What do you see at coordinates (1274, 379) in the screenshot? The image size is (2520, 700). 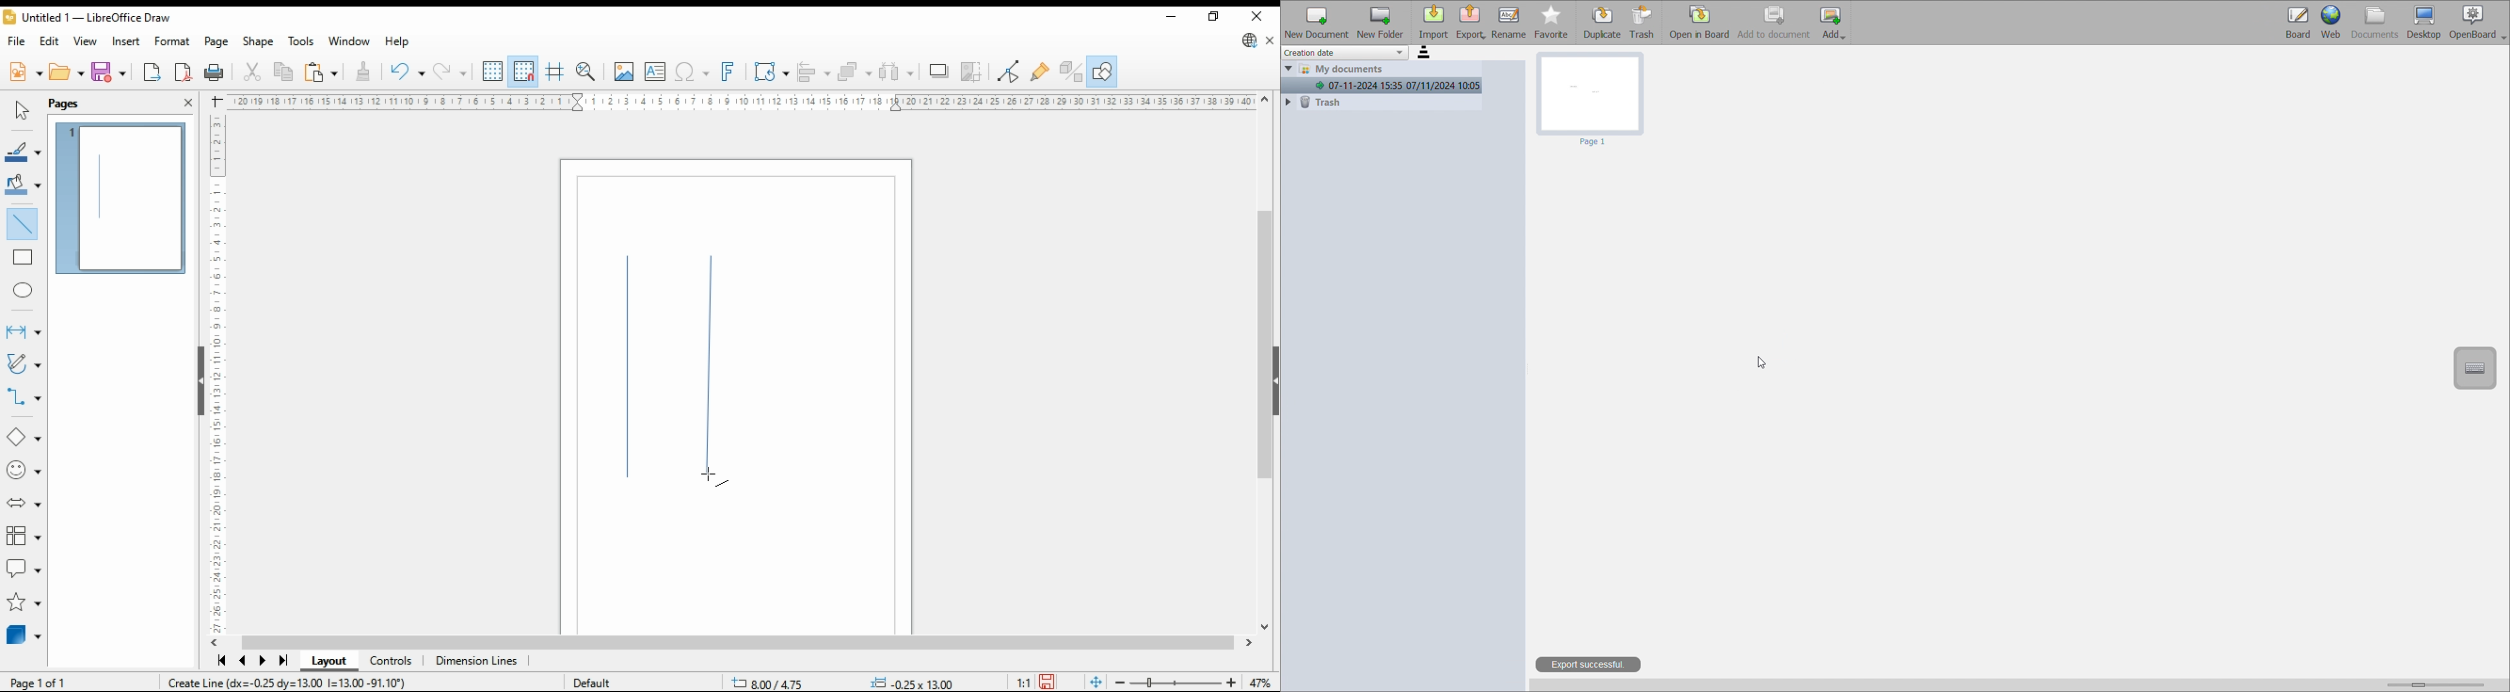 I see `collapse` at bounding box center [1274, 379].